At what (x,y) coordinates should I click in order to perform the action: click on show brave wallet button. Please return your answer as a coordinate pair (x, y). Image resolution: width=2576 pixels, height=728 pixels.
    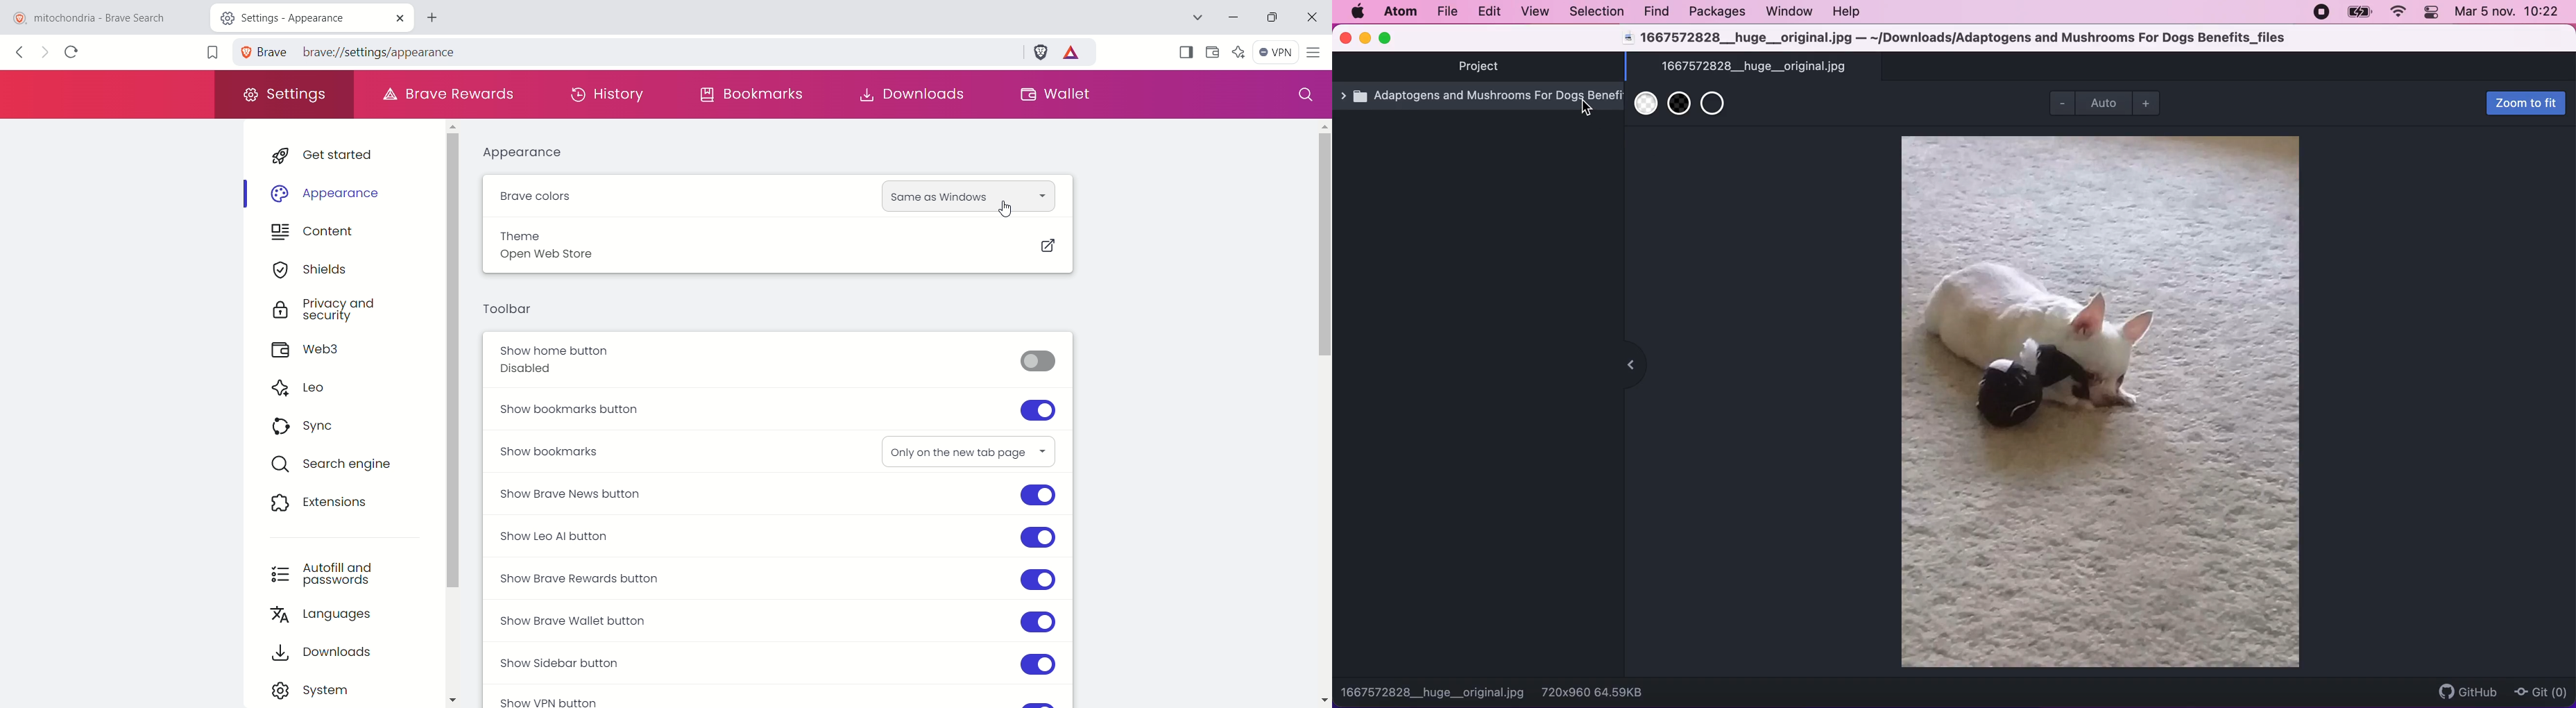
    Looking at the image, I should click on (781, 621).